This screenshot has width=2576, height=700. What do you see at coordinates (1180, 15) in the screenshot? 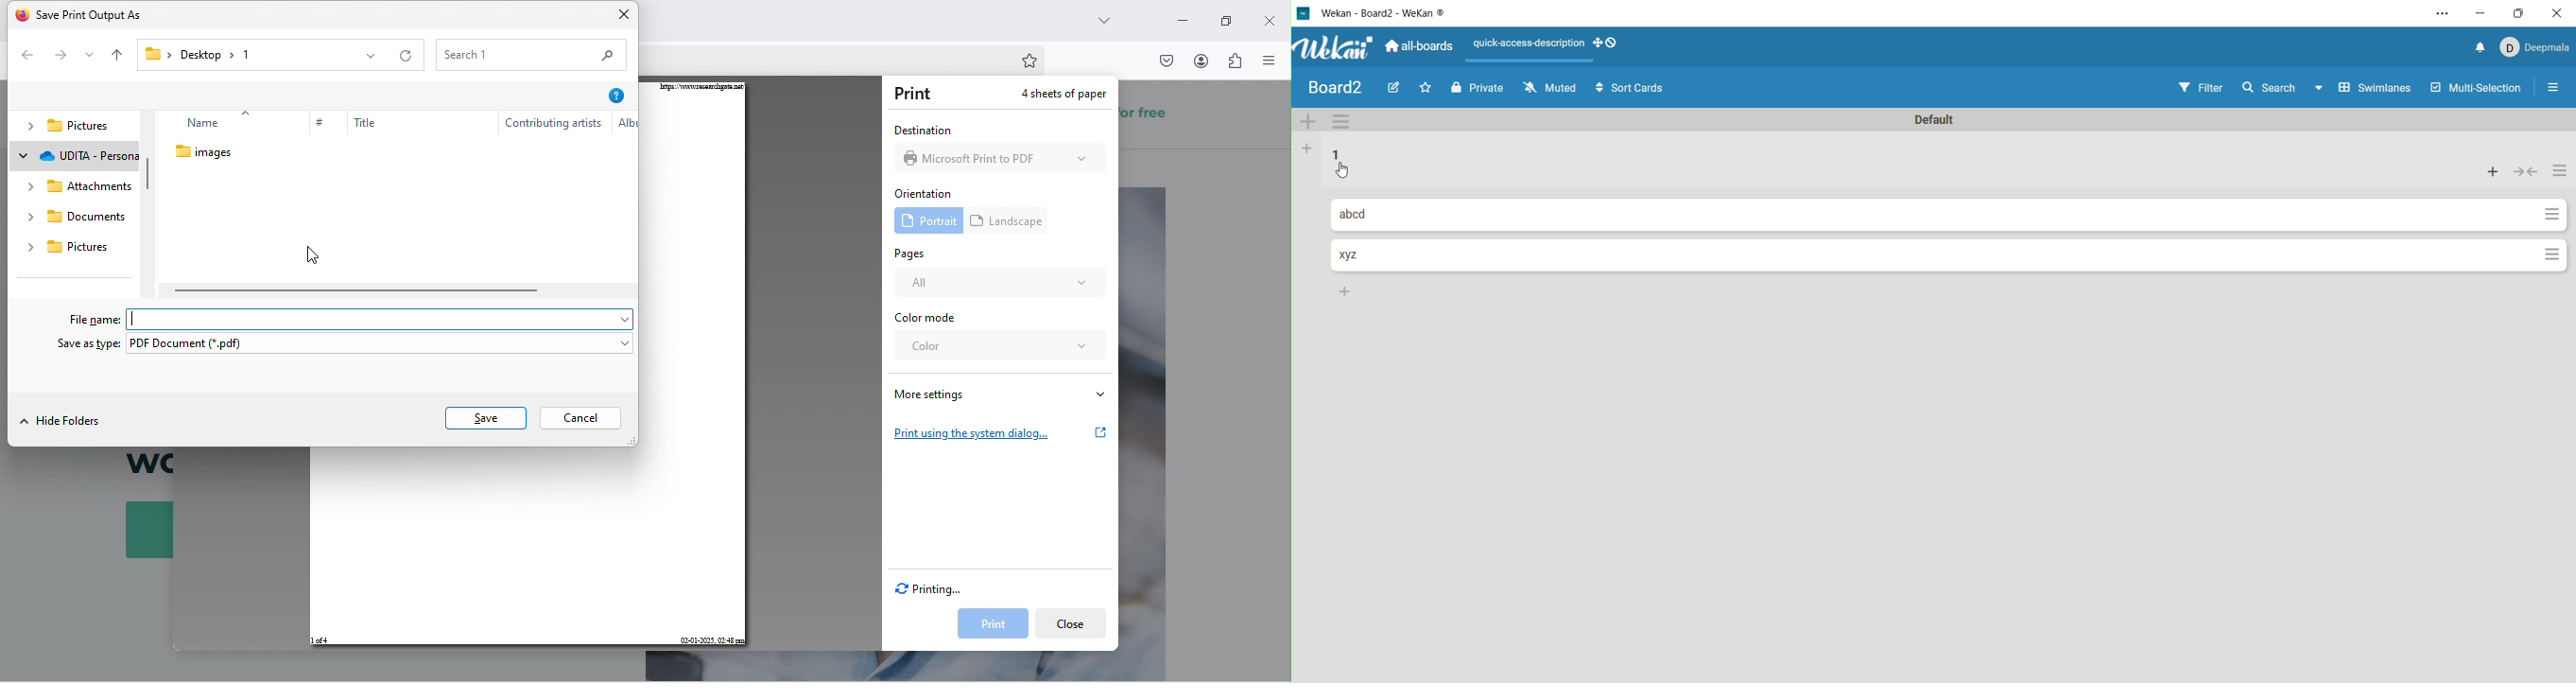
I see `minimize` at bounding box center [1180, 15].